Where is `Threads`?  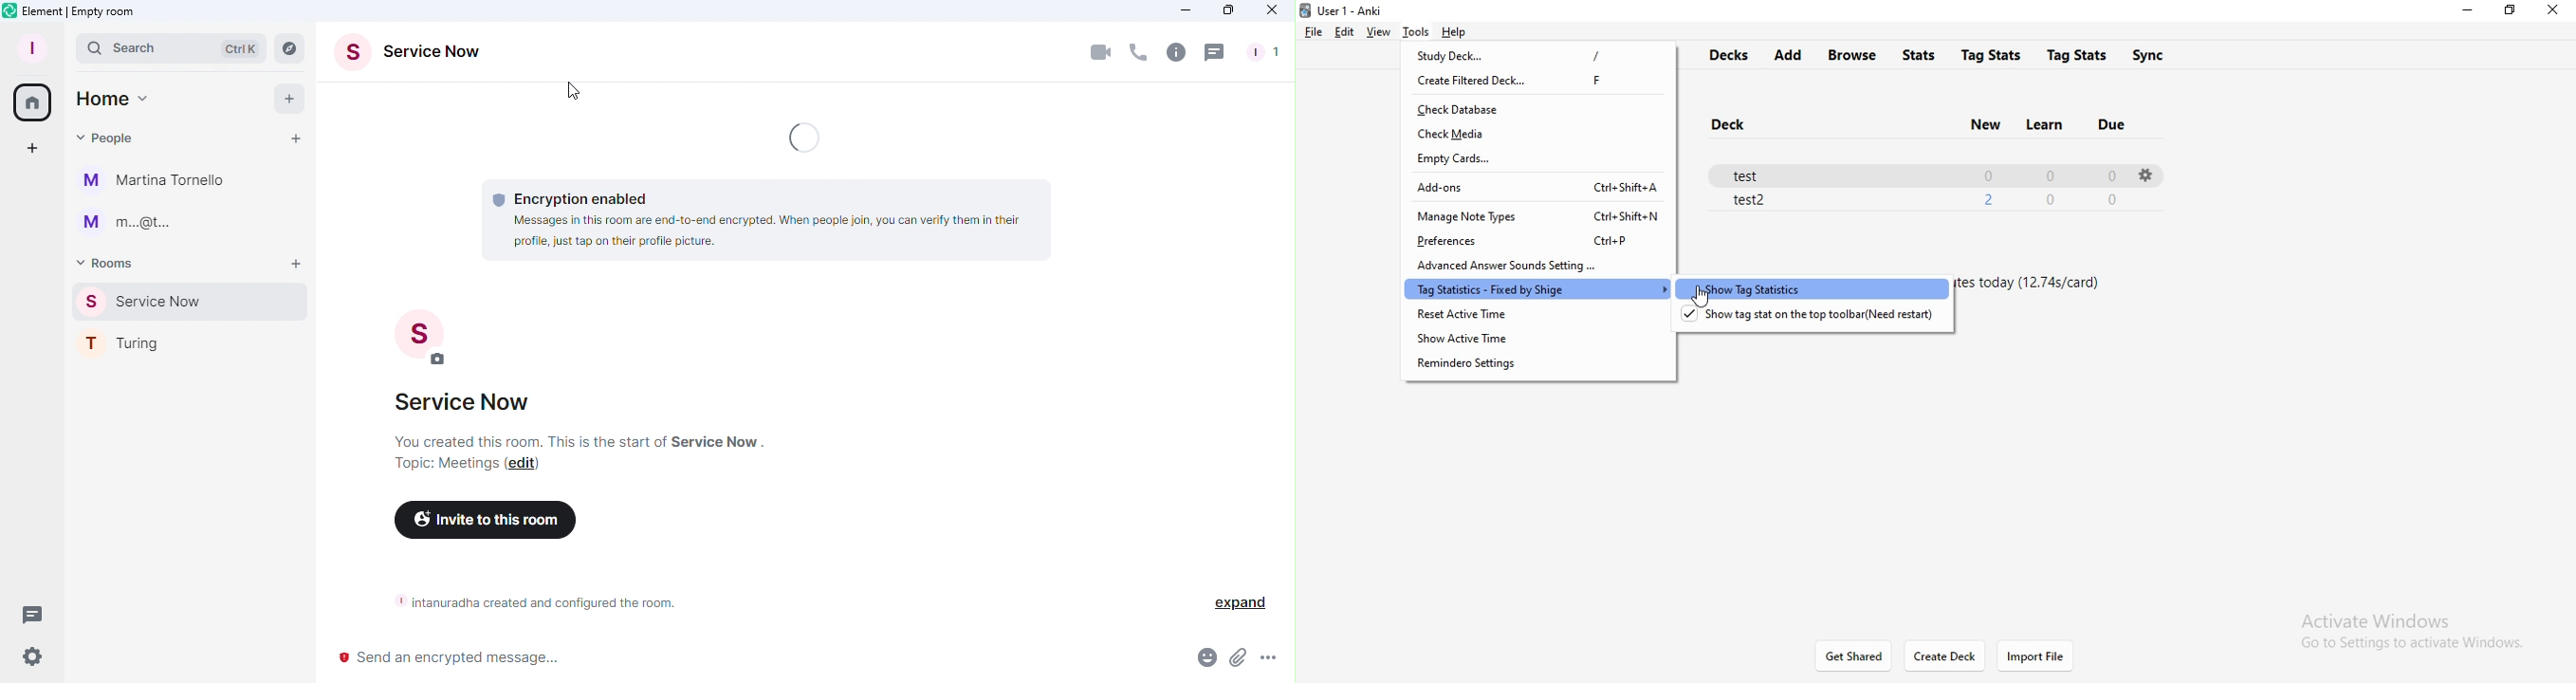
Threads is located at coordinates (28, 612).